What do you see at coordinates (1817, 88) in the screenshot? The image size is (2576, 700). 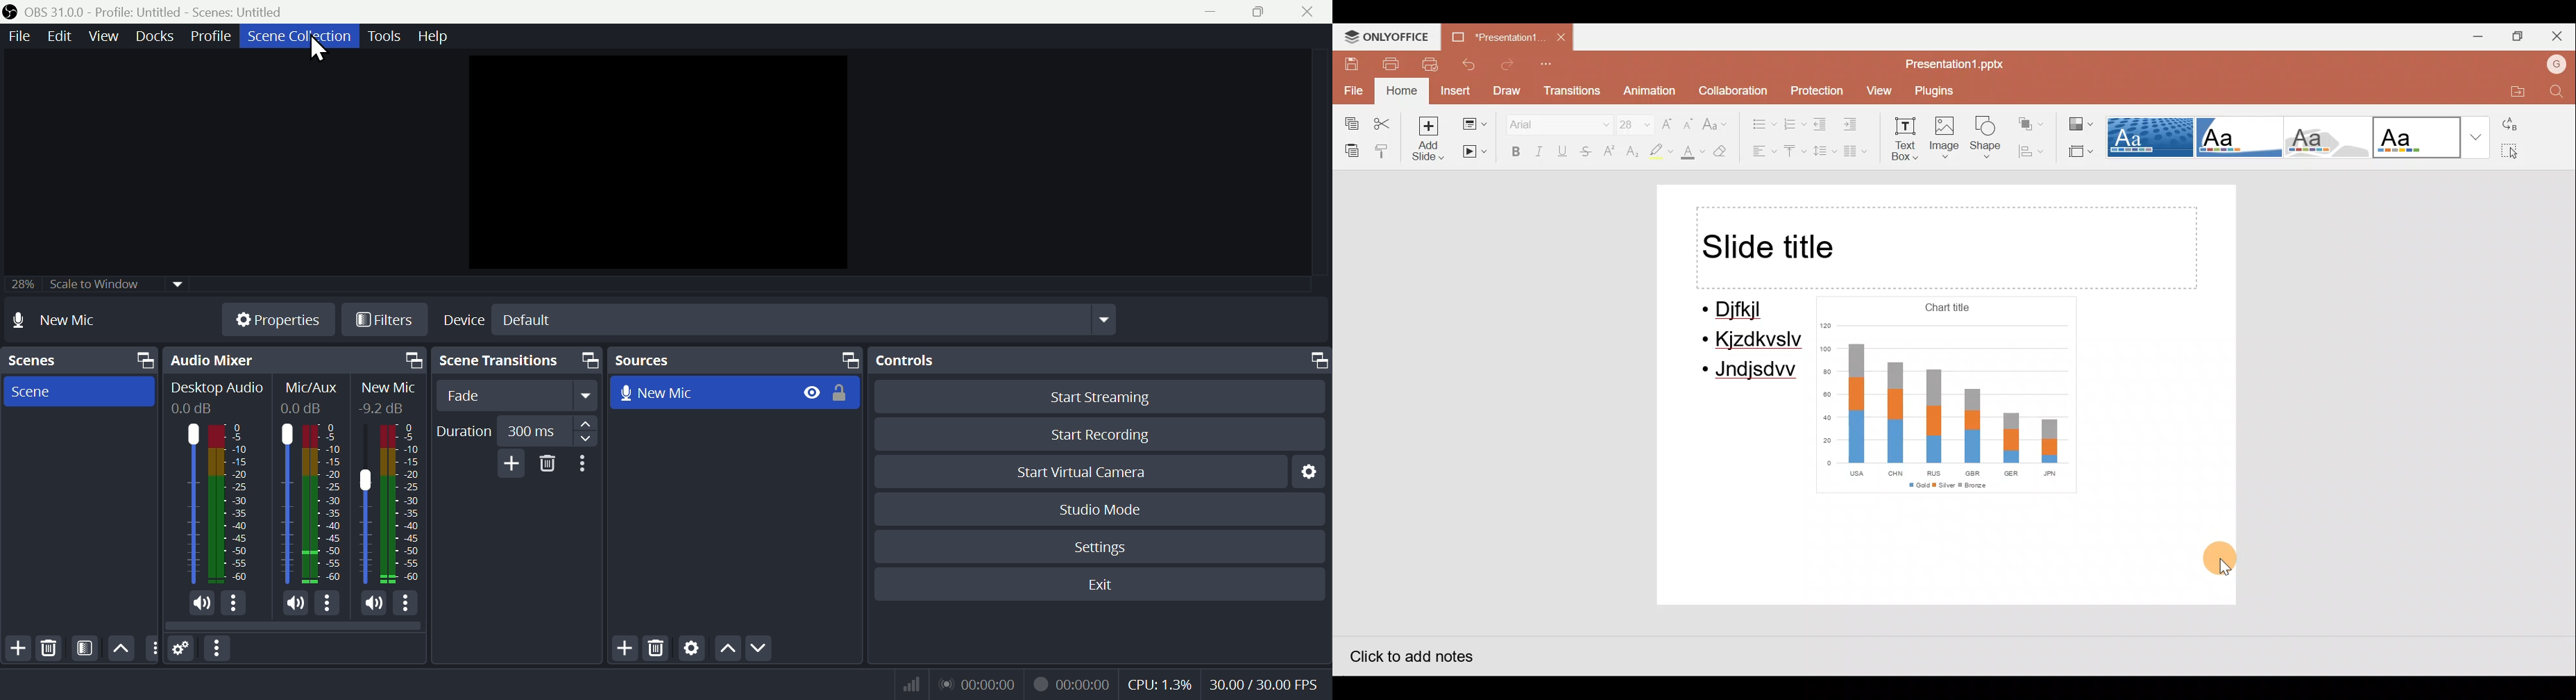 I see `Protection` at bounding box center [1817, 88].